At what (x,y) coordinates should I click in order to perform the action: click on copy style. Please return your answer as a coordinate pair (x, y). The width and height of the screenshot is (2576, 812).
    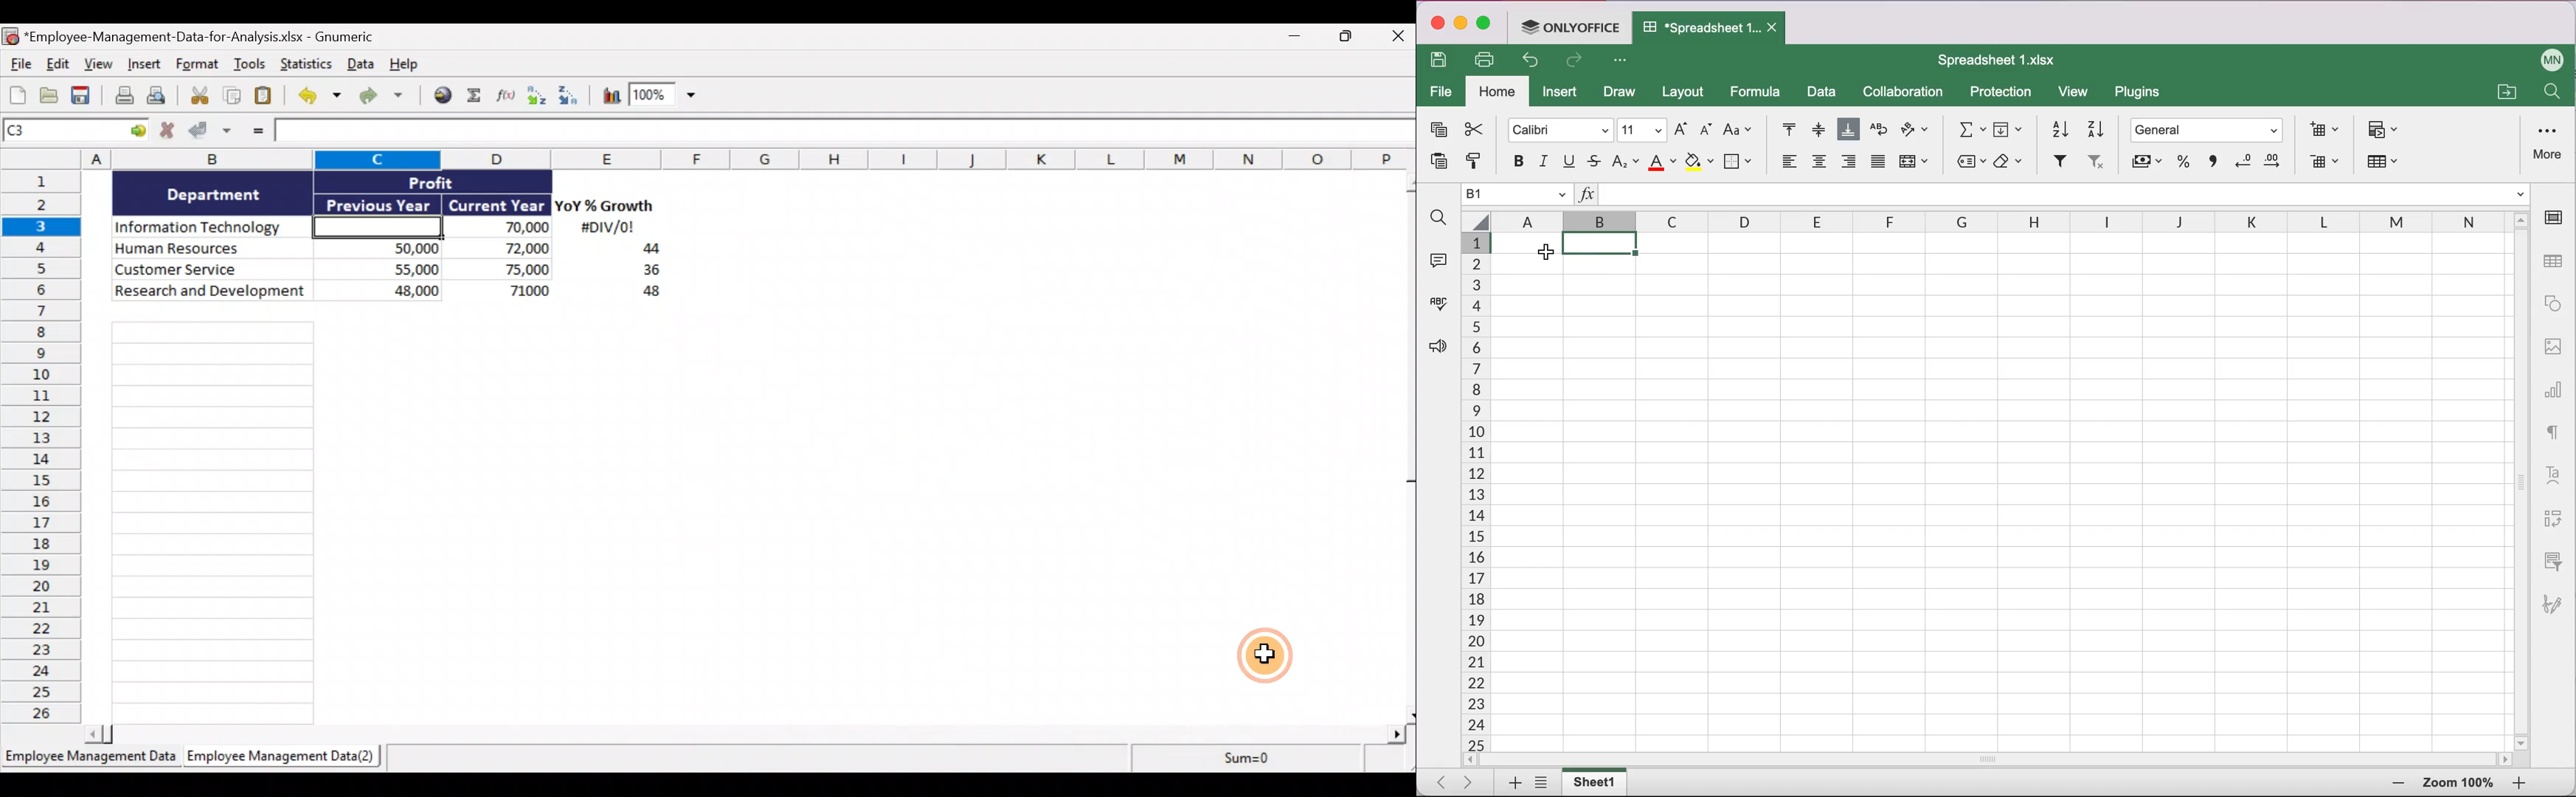
    Looking at the image, I should click on (1472, 165).